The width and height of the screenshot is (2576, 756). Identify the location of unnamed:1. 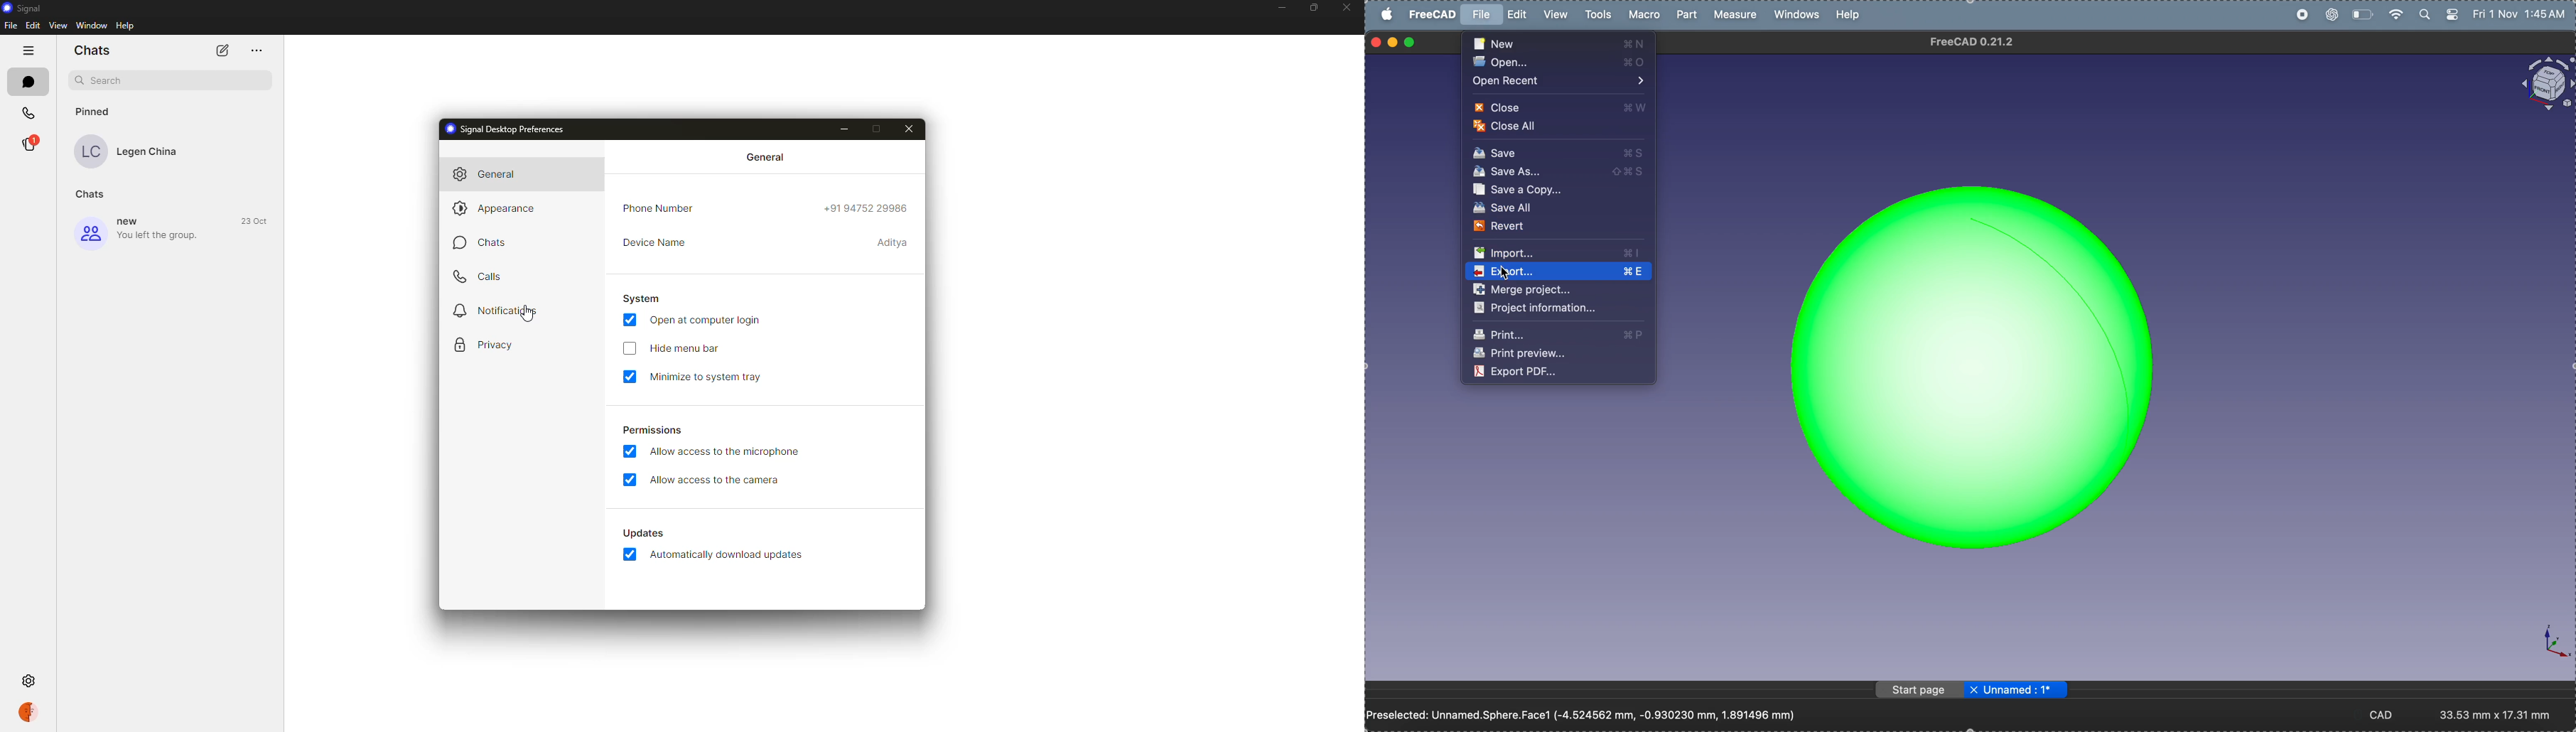
(2016, 691).